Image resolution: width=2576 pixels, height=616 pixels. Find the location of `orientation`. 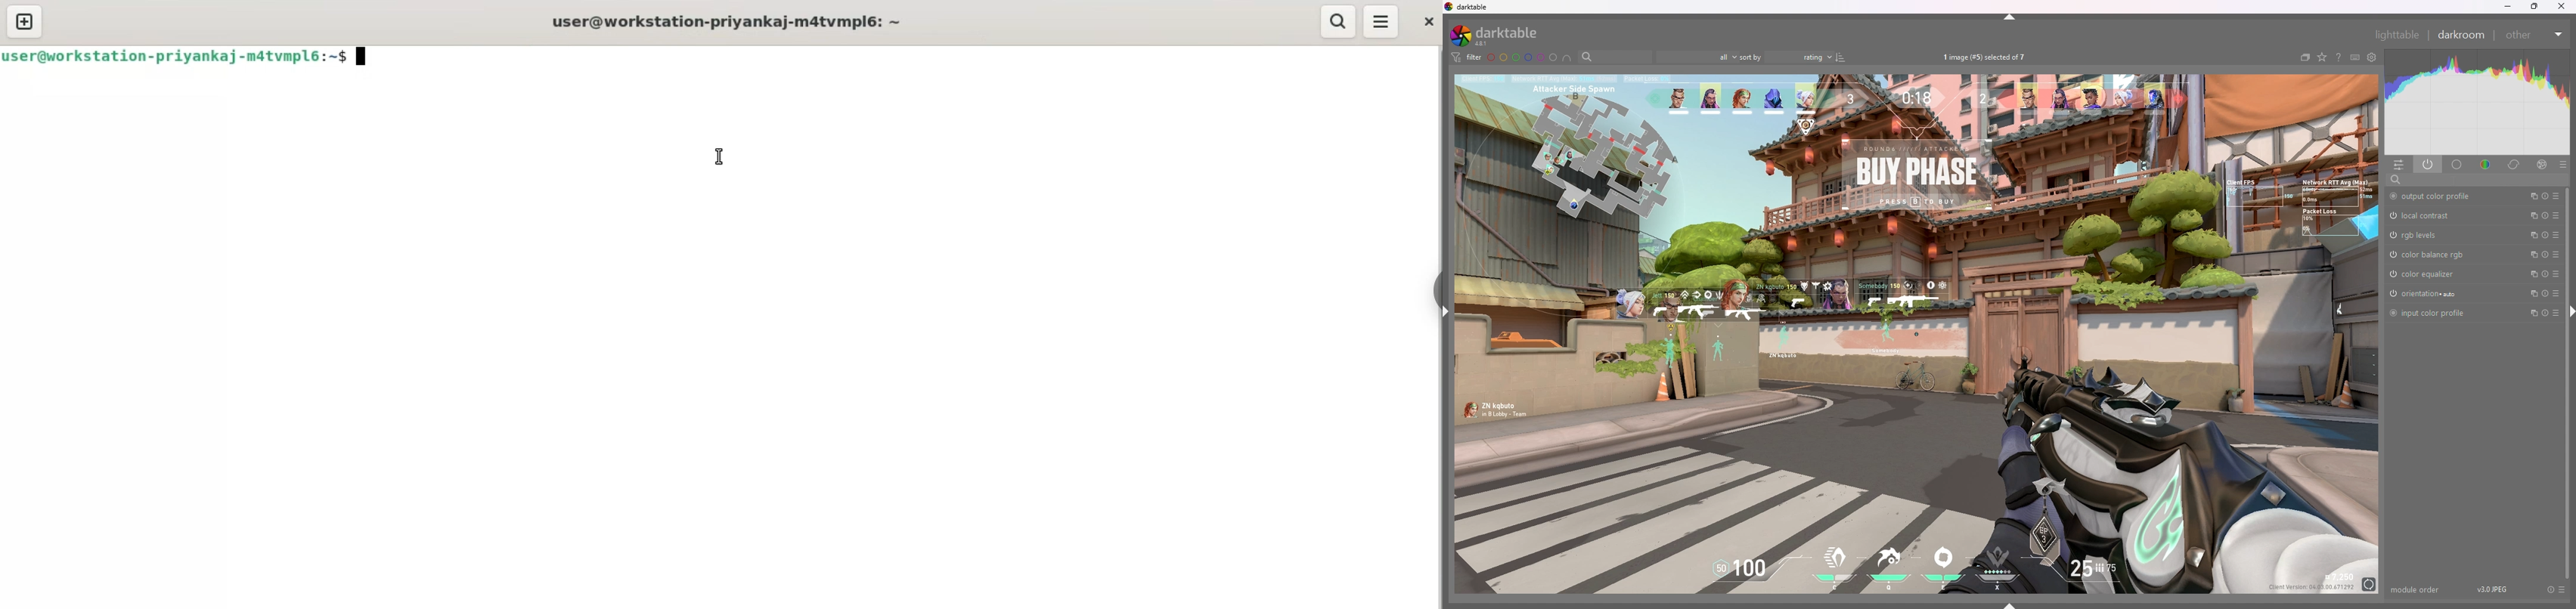

orientation is located at coordinates (2426, 294).